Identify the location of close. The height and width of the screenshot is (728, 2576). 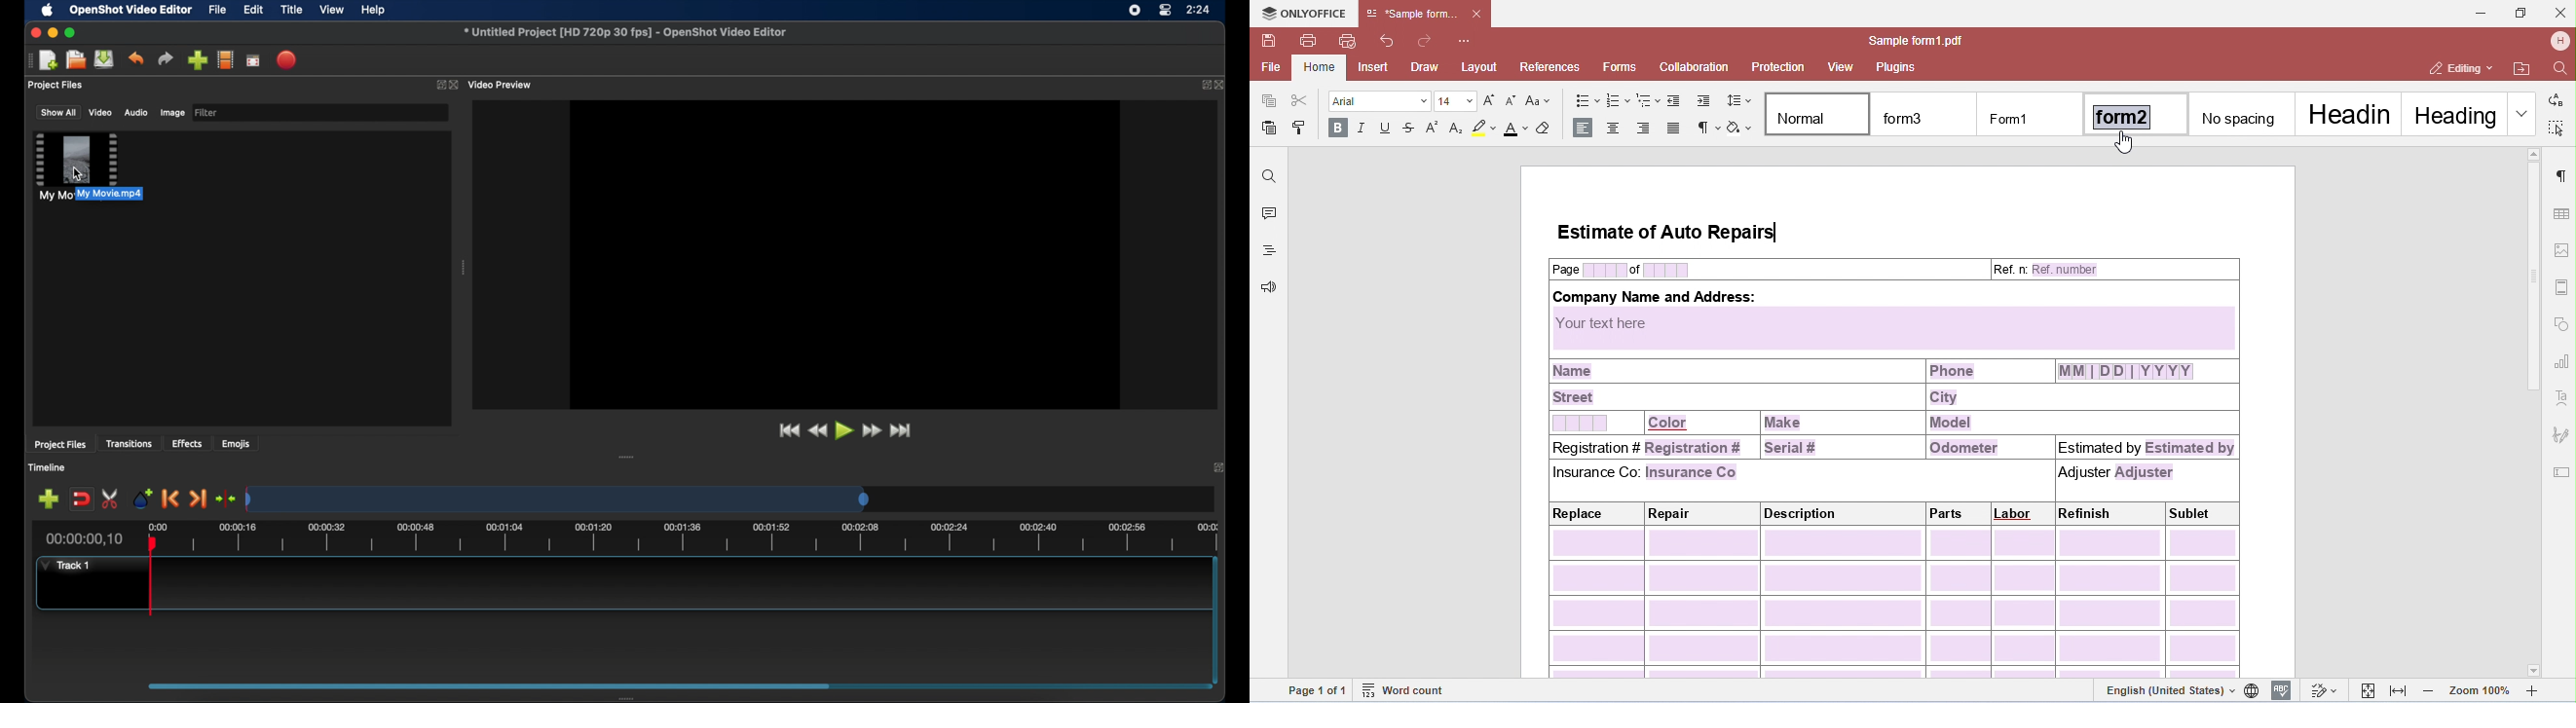
(1222, 84).